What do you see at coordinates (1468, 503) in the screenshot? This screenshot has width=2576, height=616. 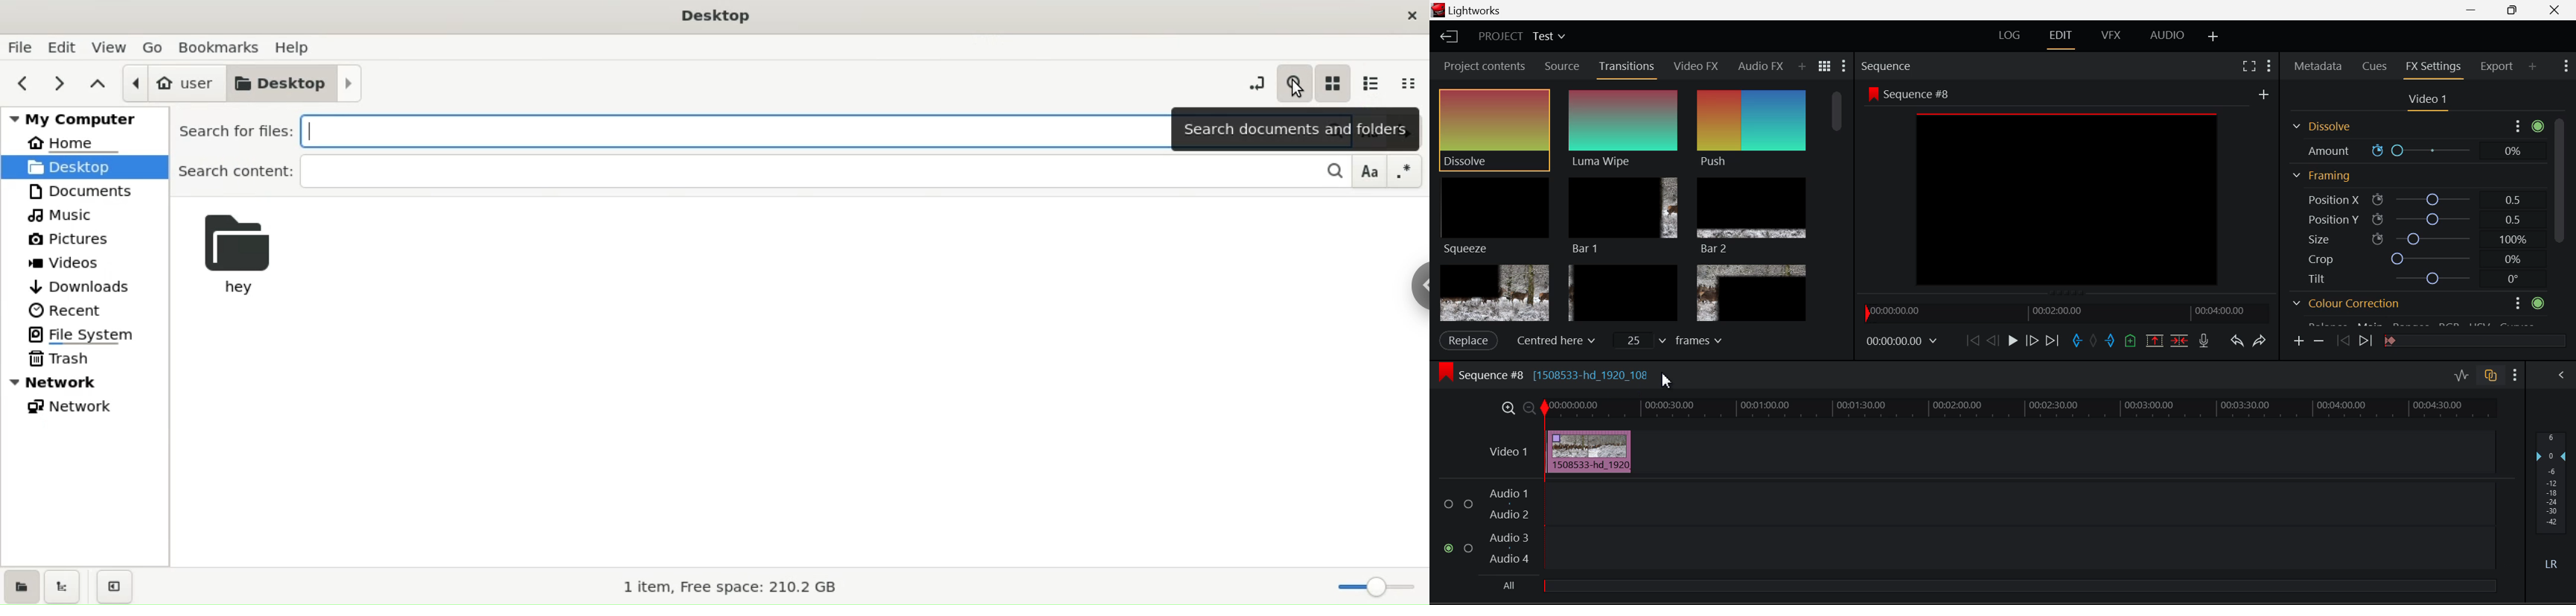 I see `Audio Input Checkbox` at bounding box center [1468, 503].